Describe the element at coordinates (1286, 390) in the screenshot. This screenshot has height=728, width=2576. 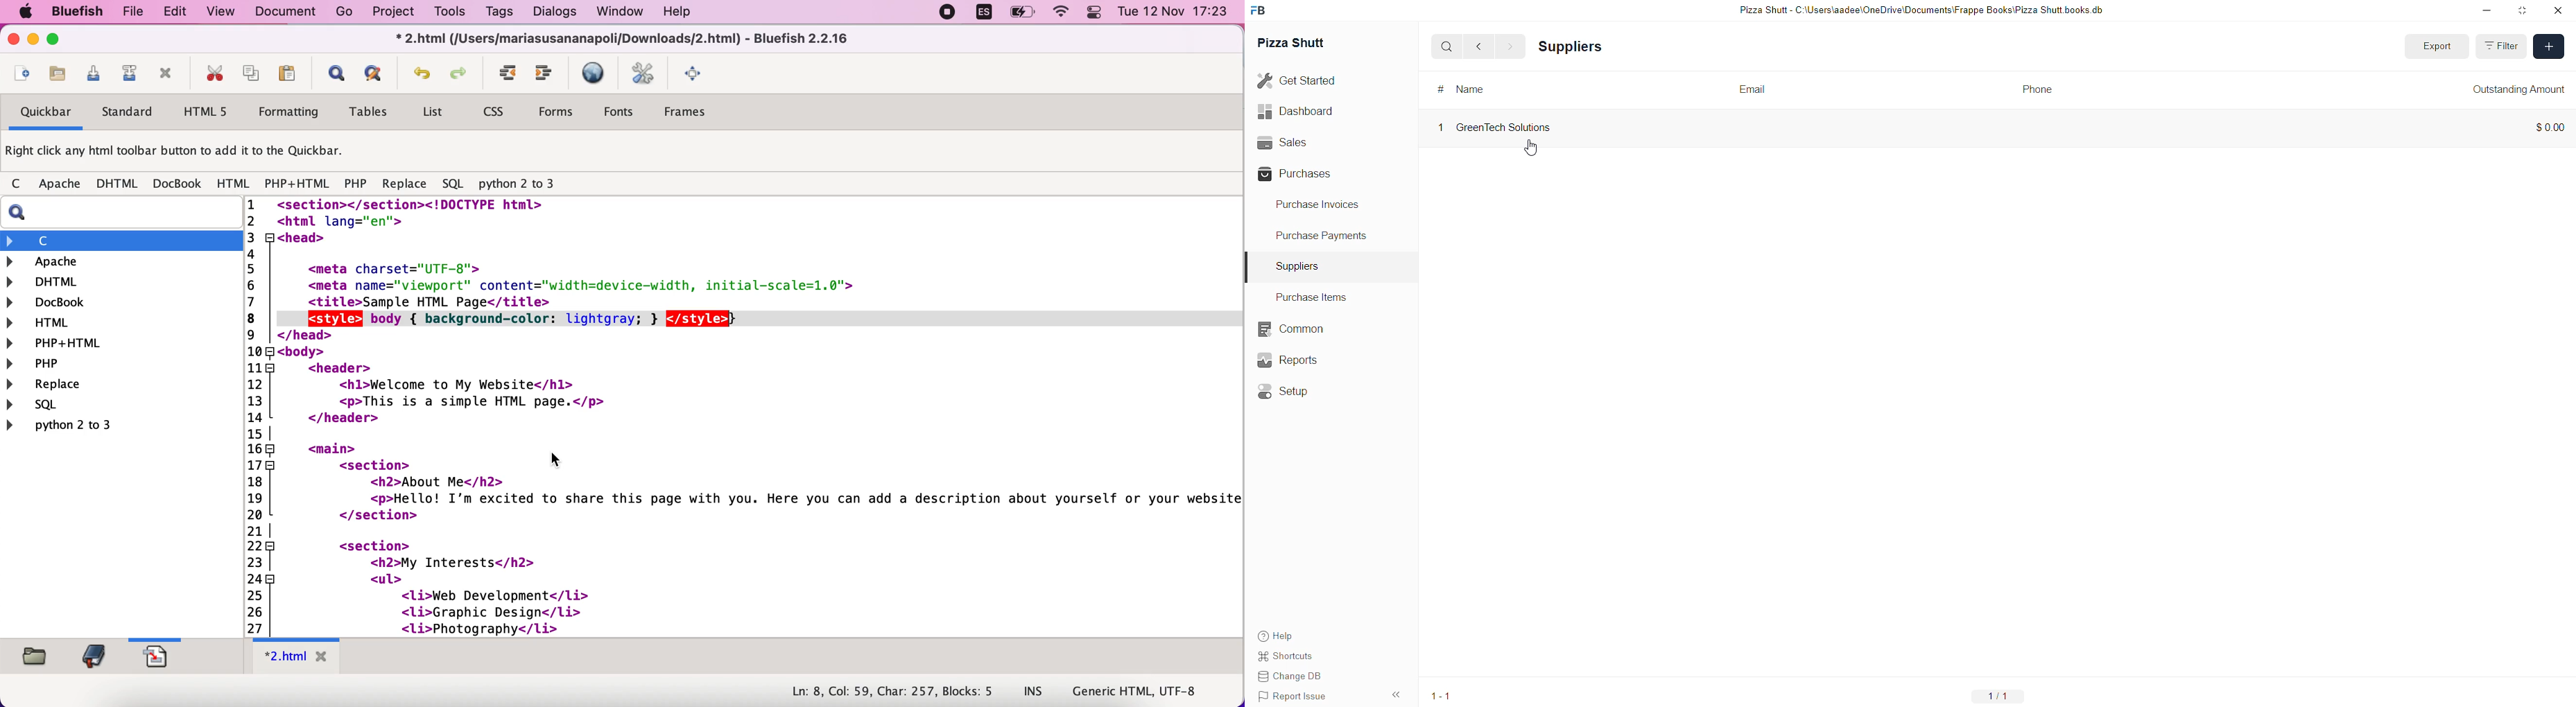
I see `Setup` at that location.